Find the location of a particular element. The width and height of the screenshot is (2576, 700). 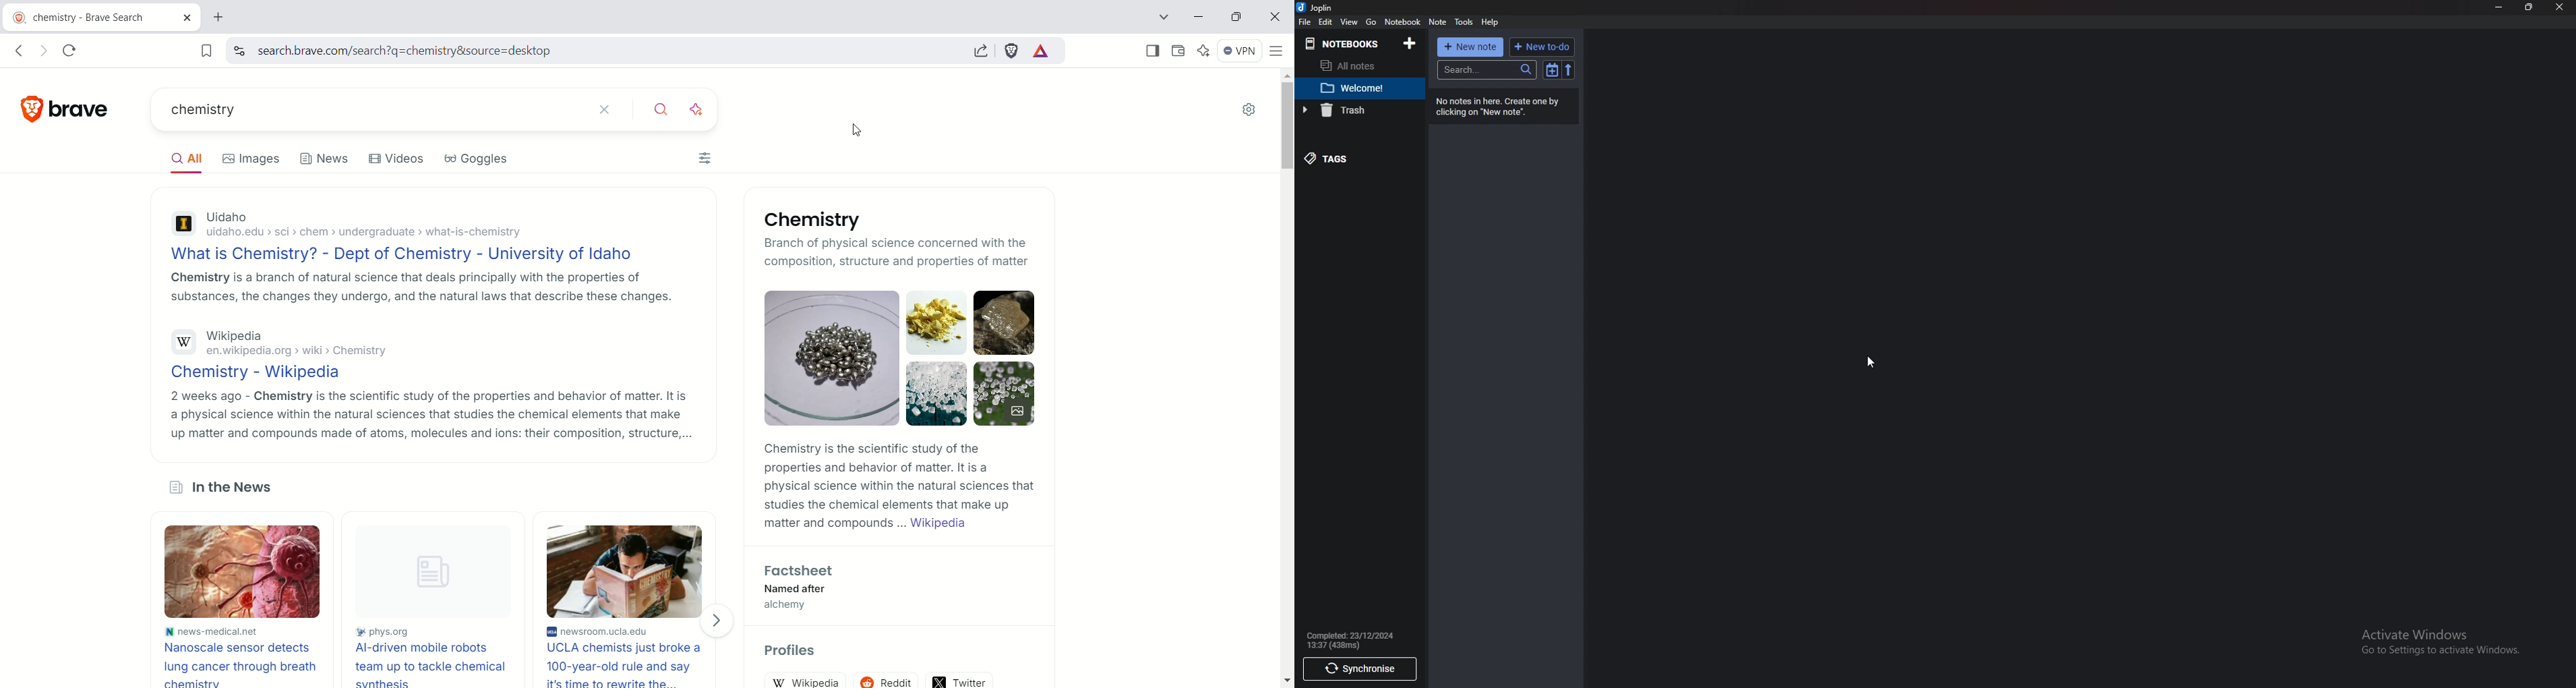

restore is located at coordinates (1236, 16).